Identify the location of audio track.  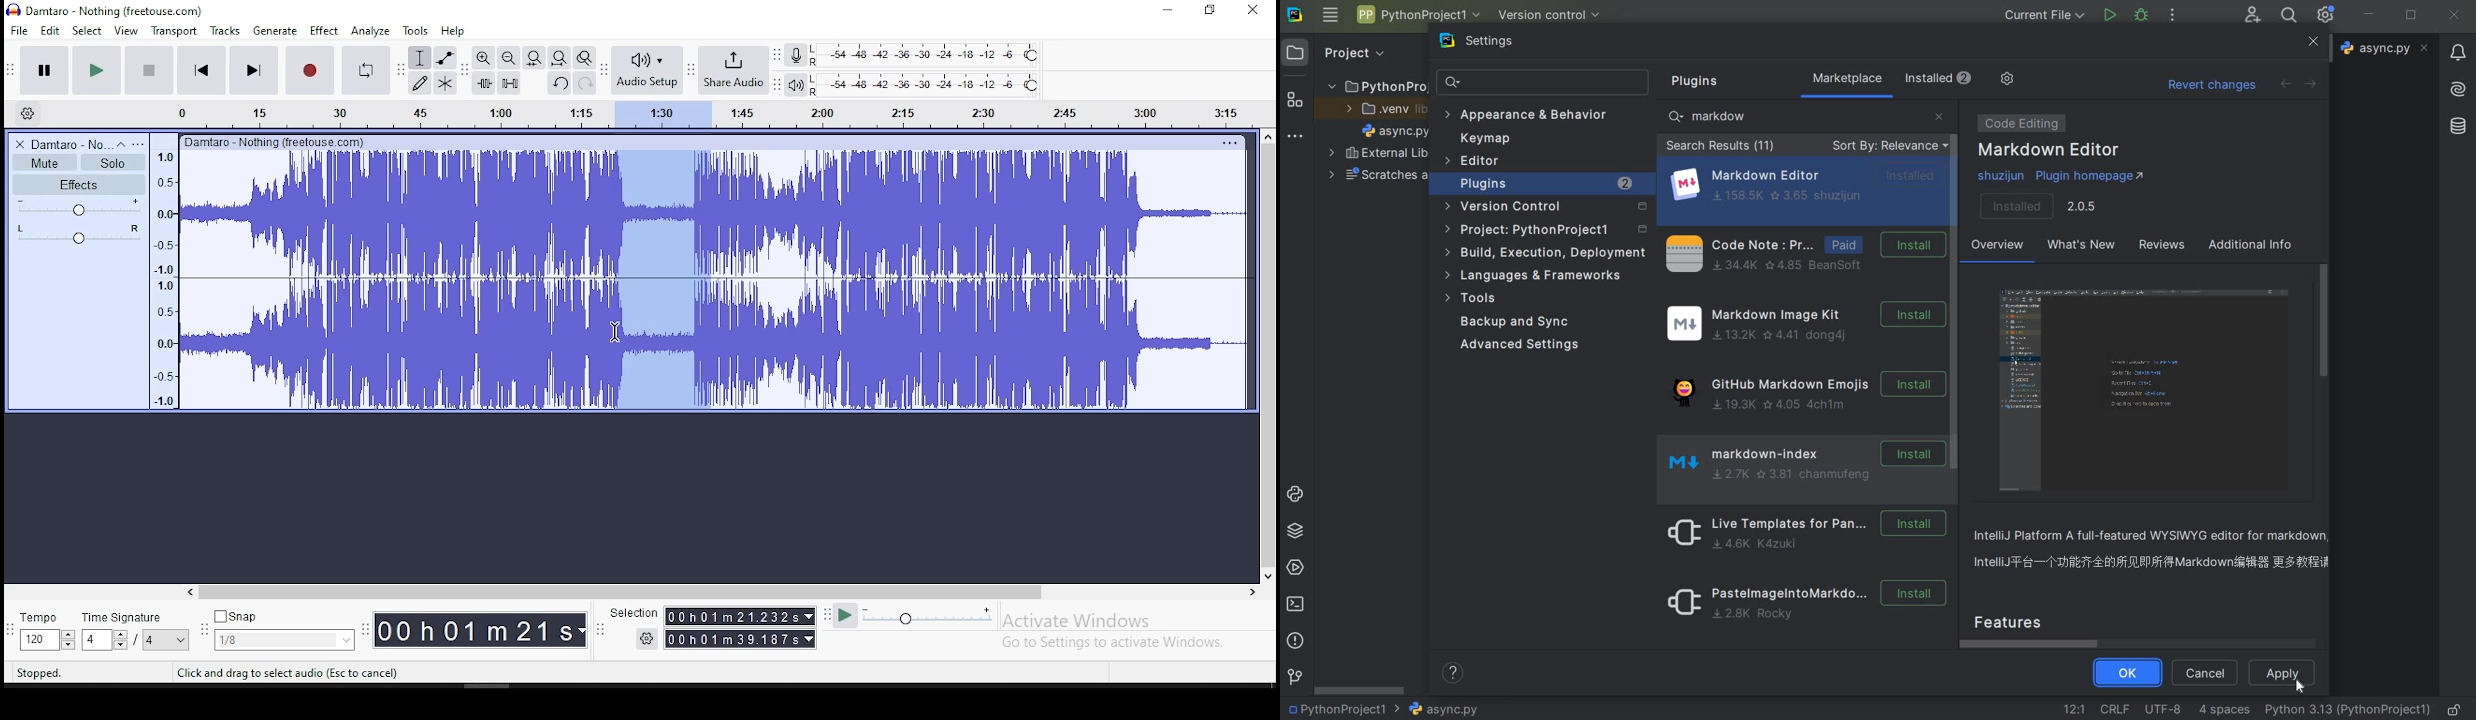
(714, 213).